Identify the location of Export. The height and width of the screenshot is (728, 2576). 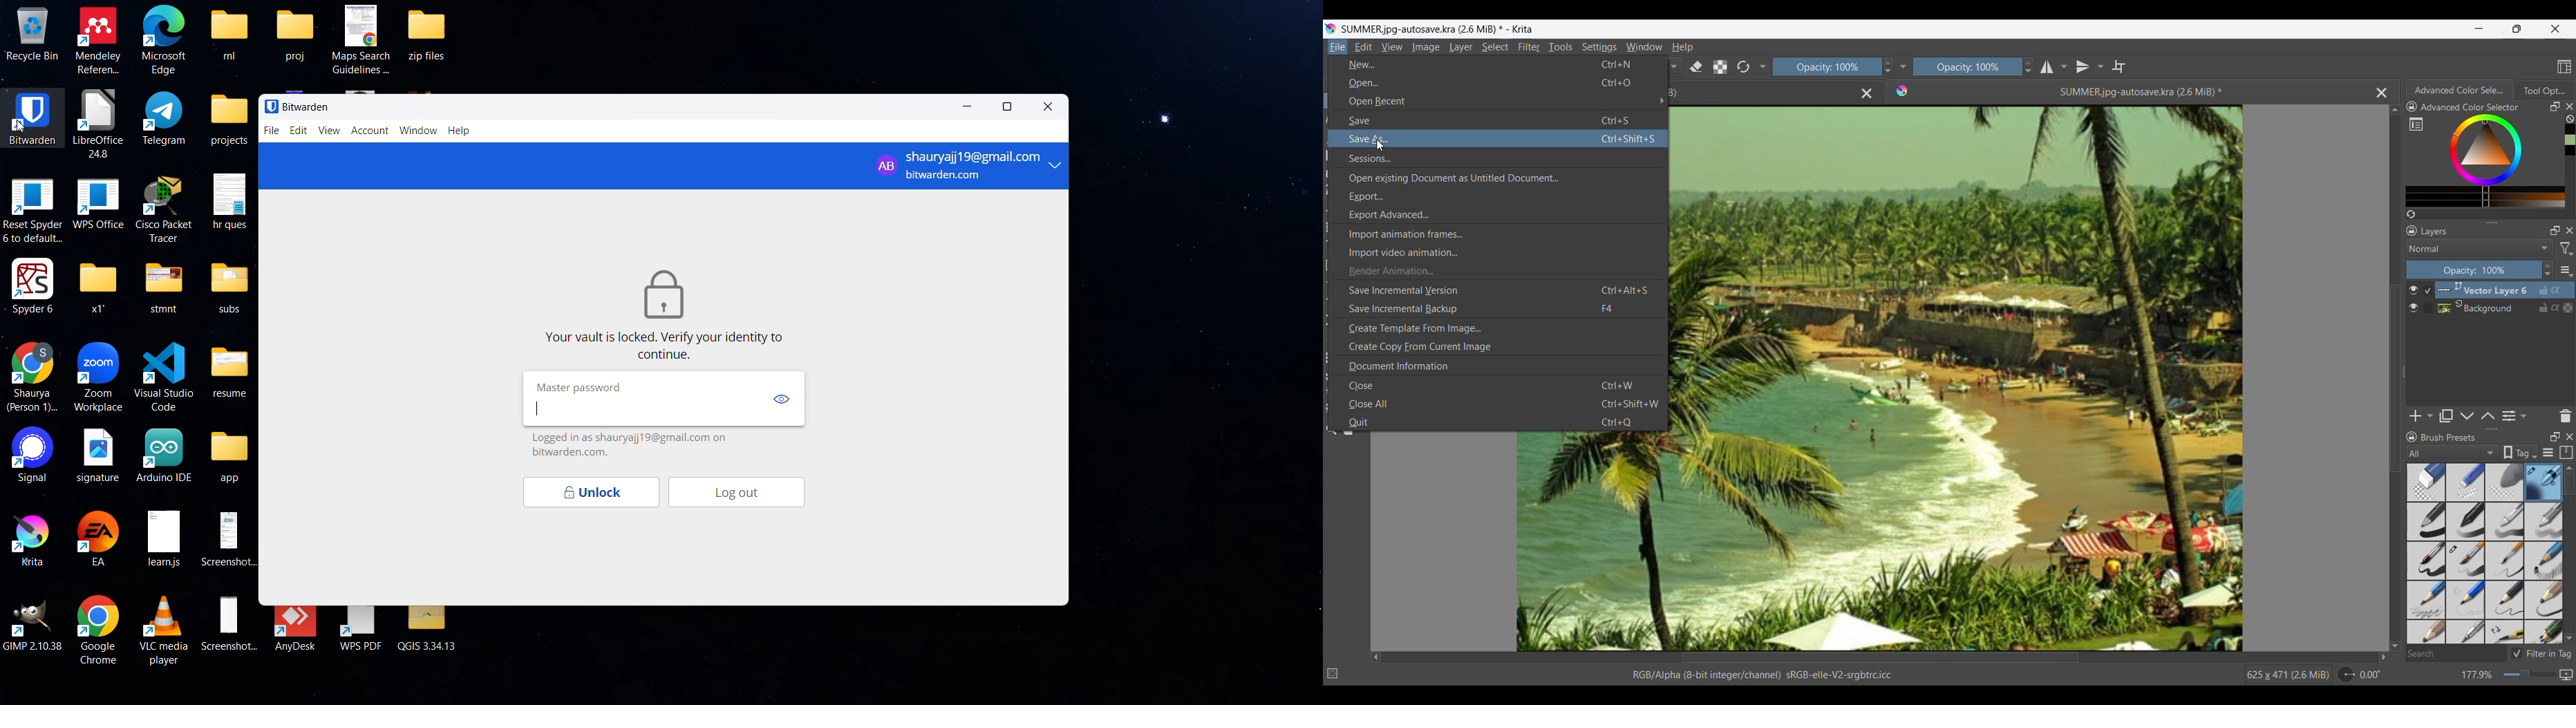
(1499, 196).